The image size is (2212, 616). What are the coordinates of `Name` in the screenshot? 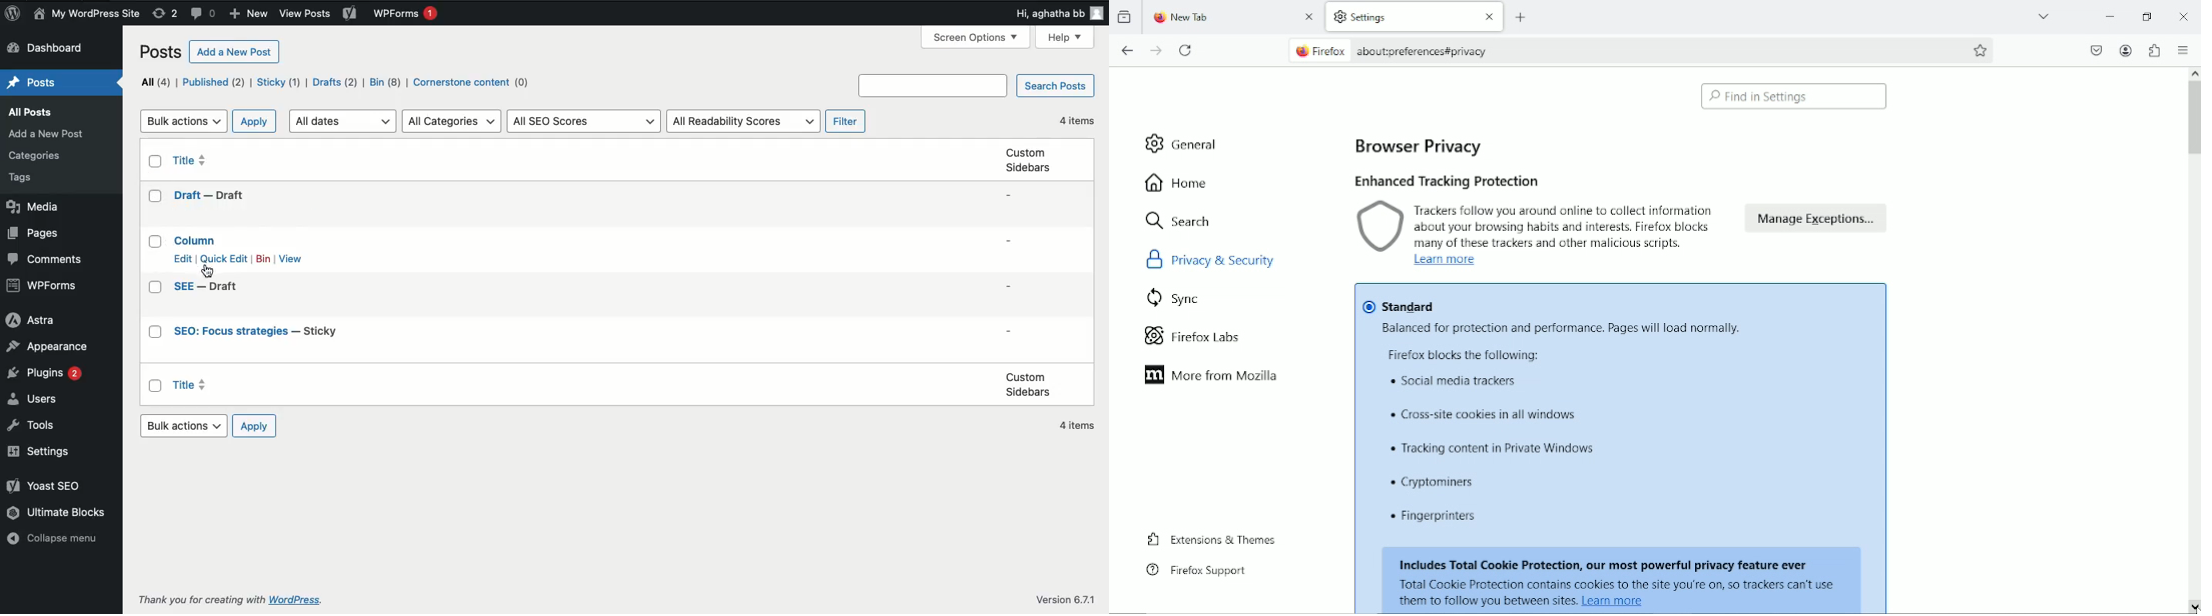 It's located at (86, 14).